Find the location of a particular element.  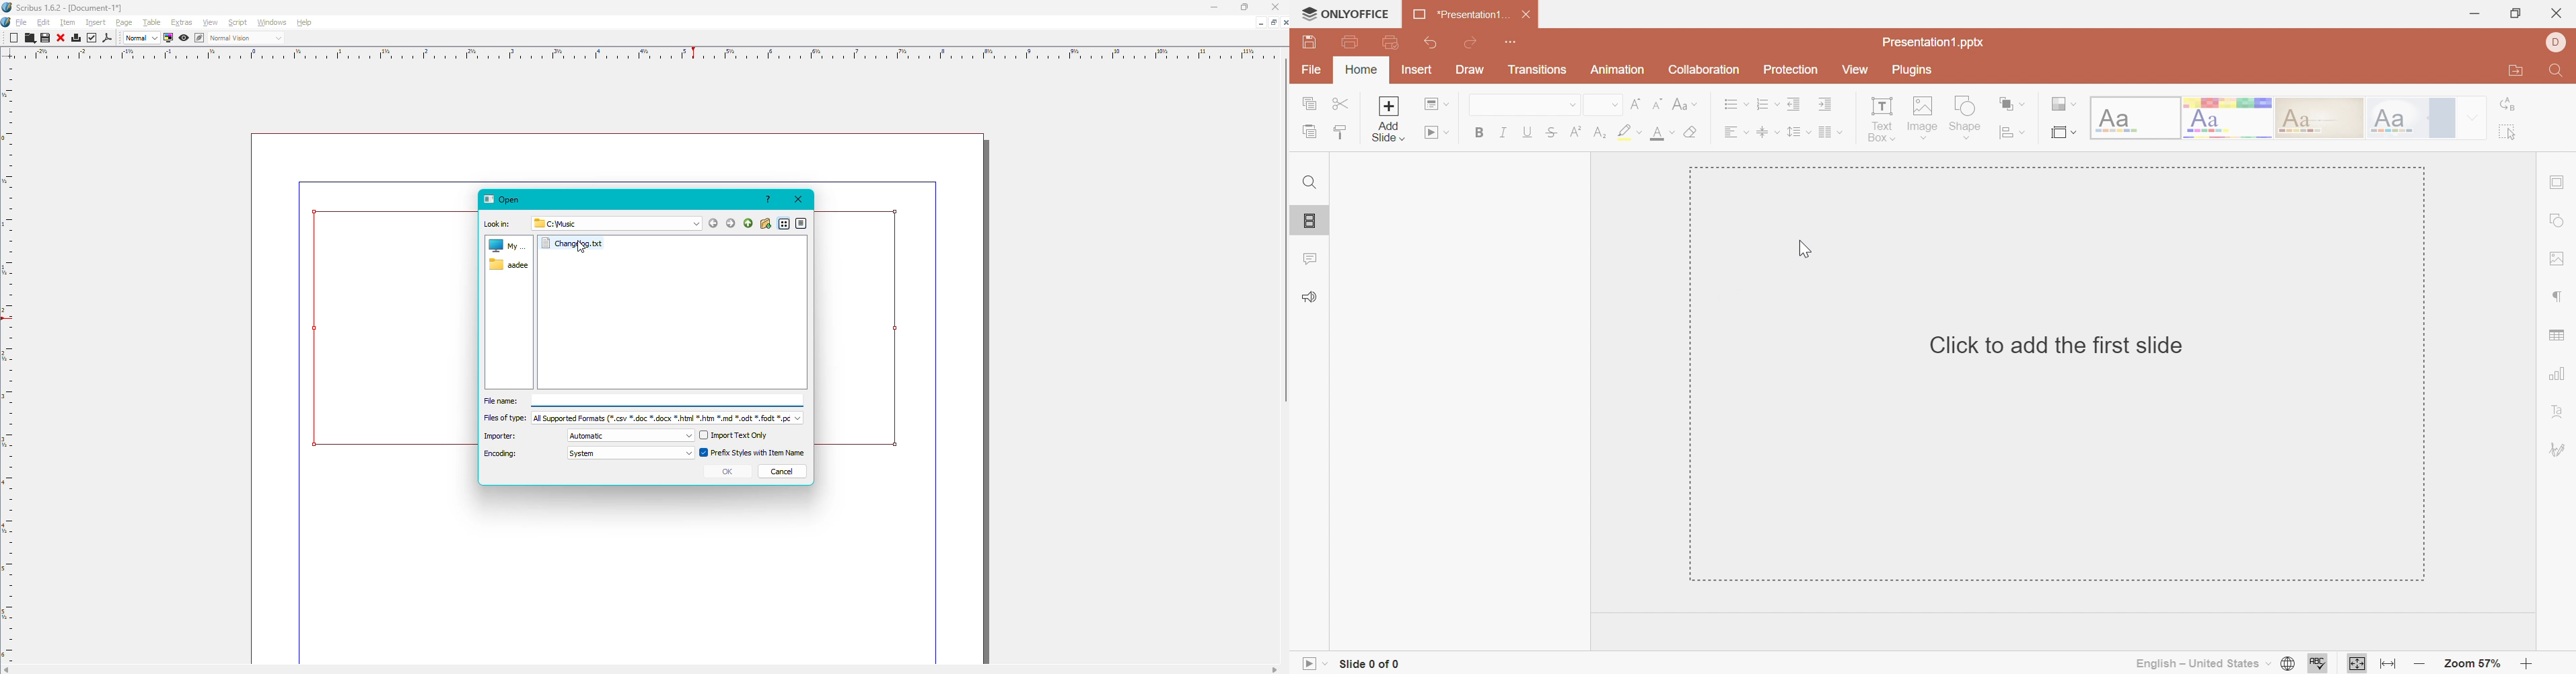

Insert column is located at coordinates (1825, 134).